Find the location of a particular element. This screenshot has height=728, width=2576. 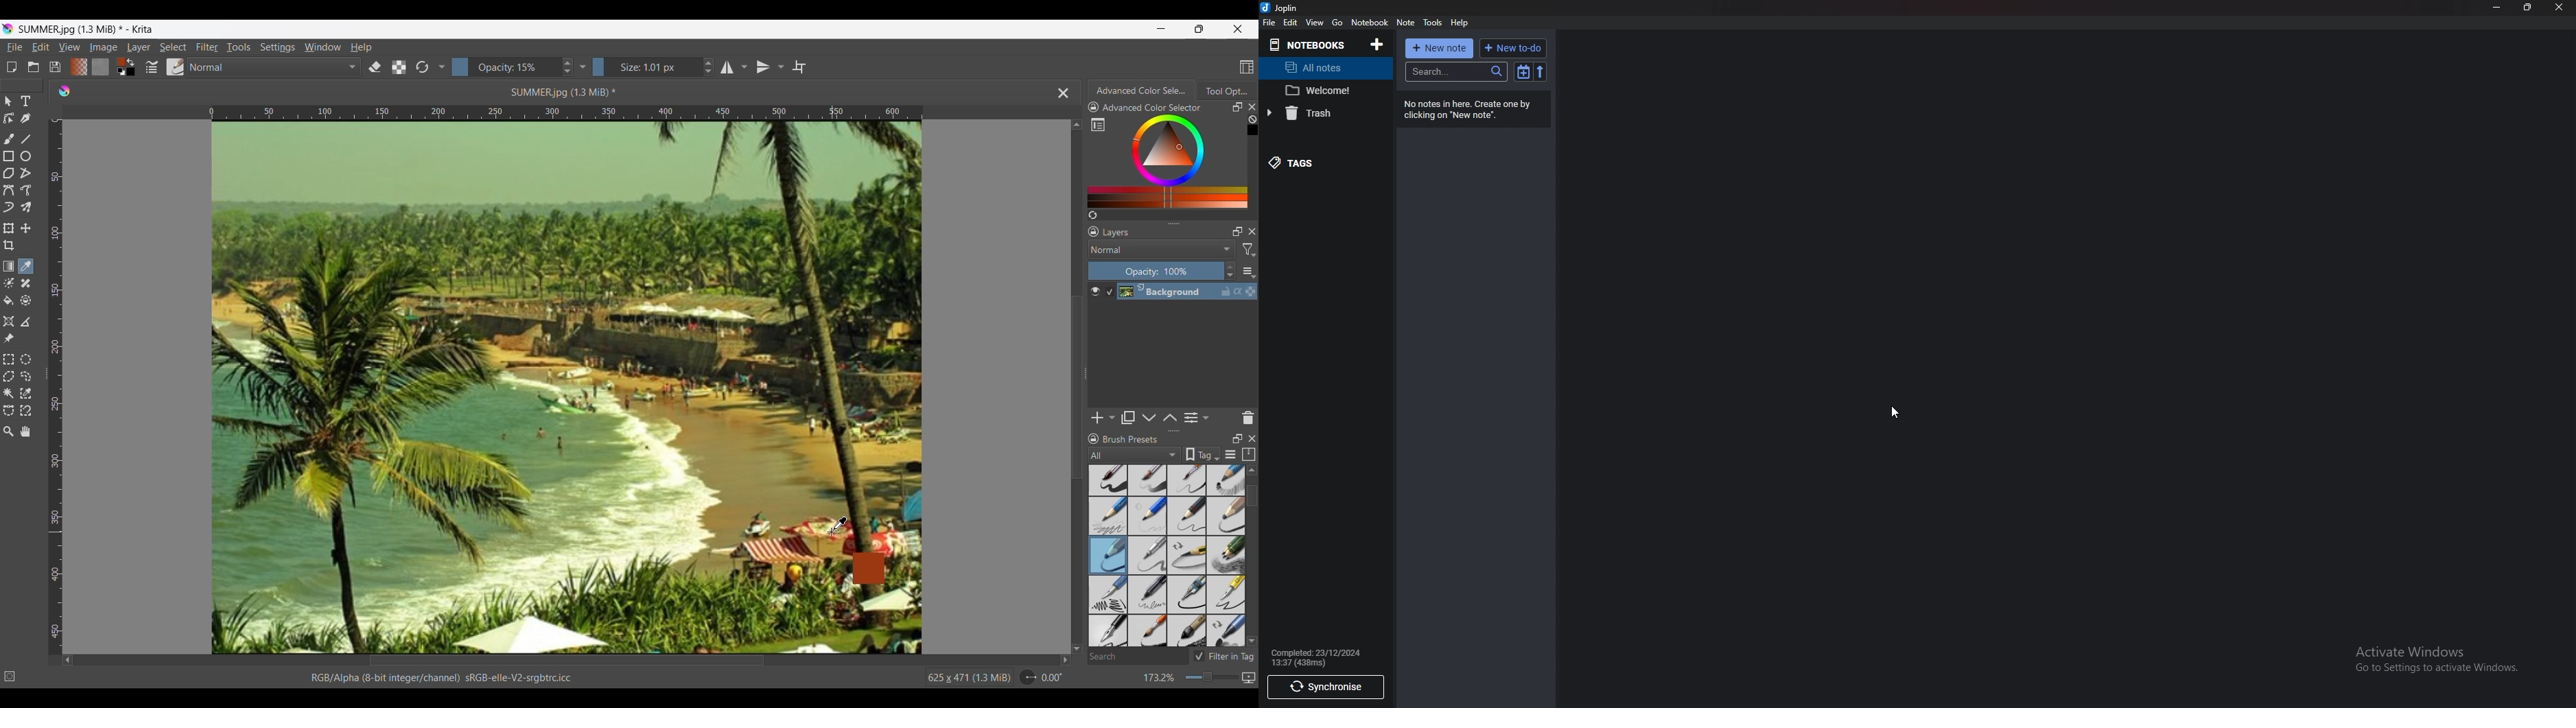

Ellipse tool is located at coordinates (25, 156).